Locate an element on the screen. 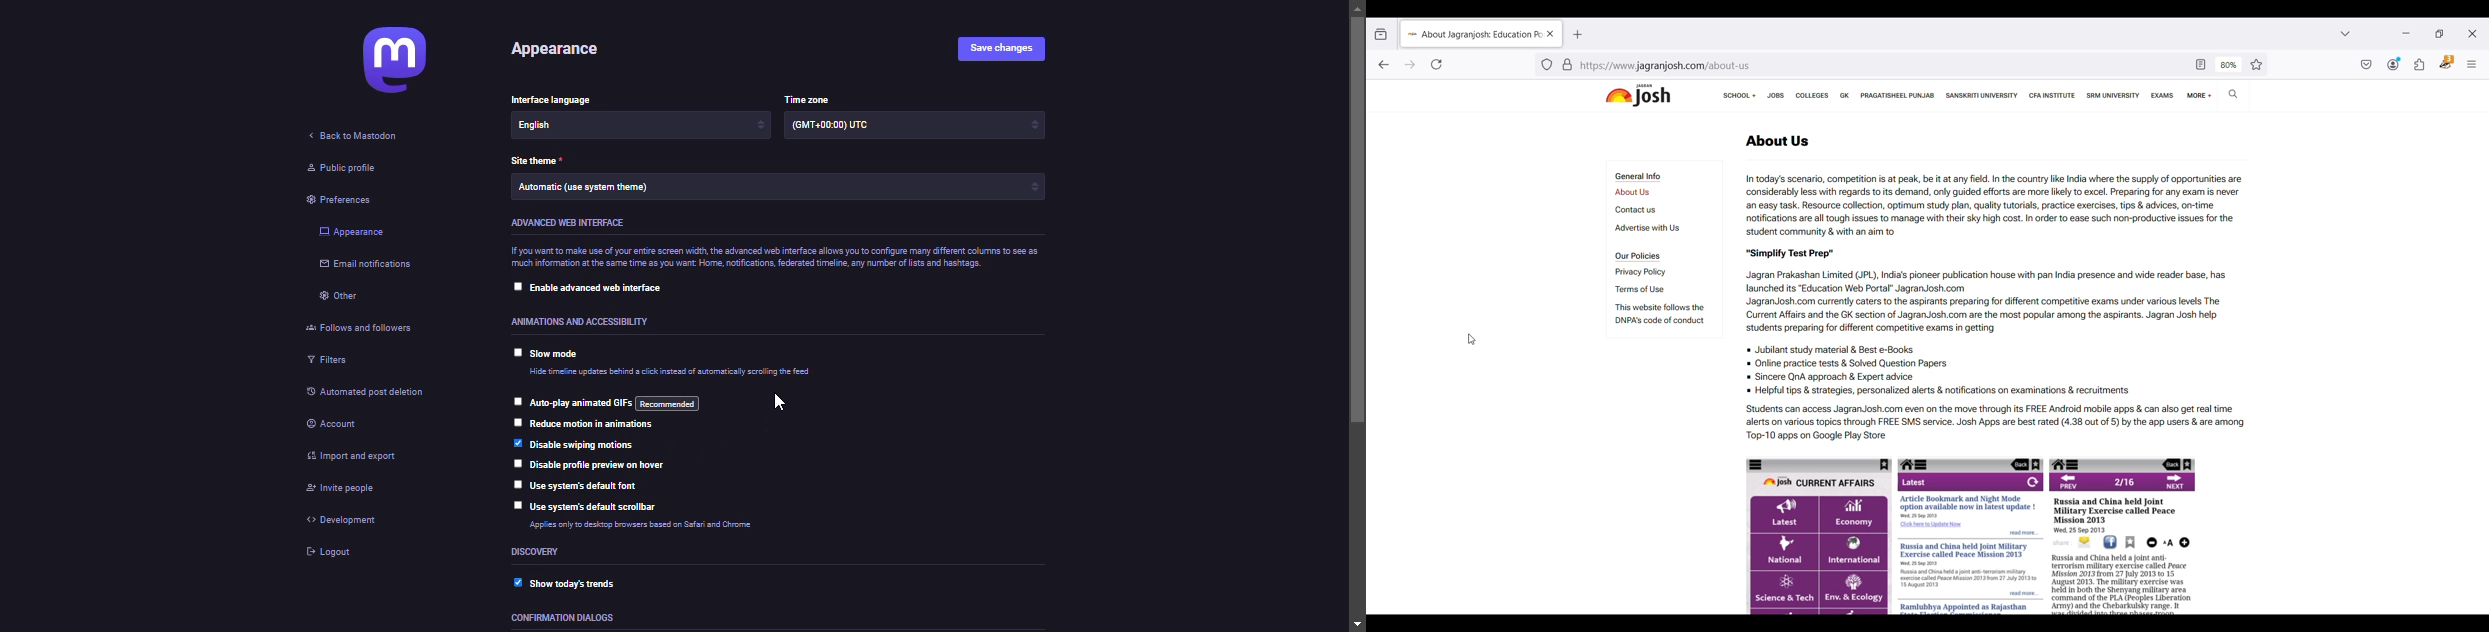  Website's mobile UI is located at coordinates (1971, 536).